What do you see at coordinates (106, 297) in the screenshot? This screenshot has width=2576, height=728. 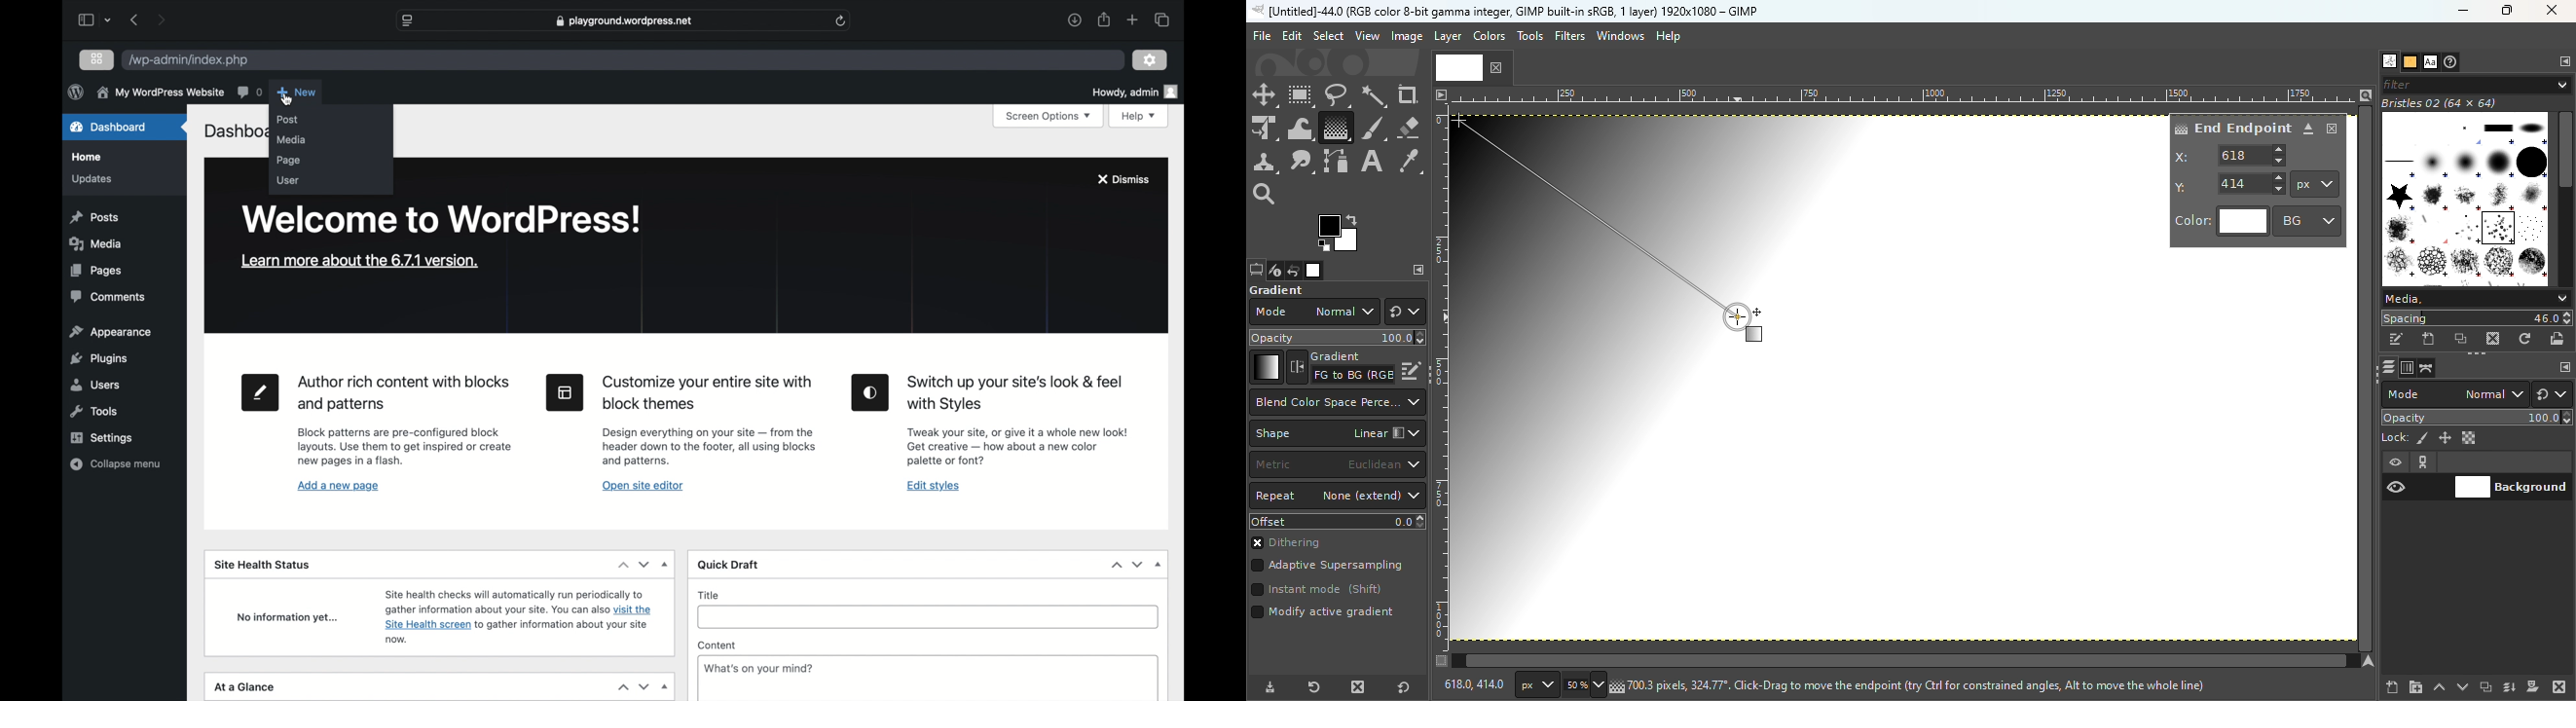 I see `comments` at bounding box center [106, 297].